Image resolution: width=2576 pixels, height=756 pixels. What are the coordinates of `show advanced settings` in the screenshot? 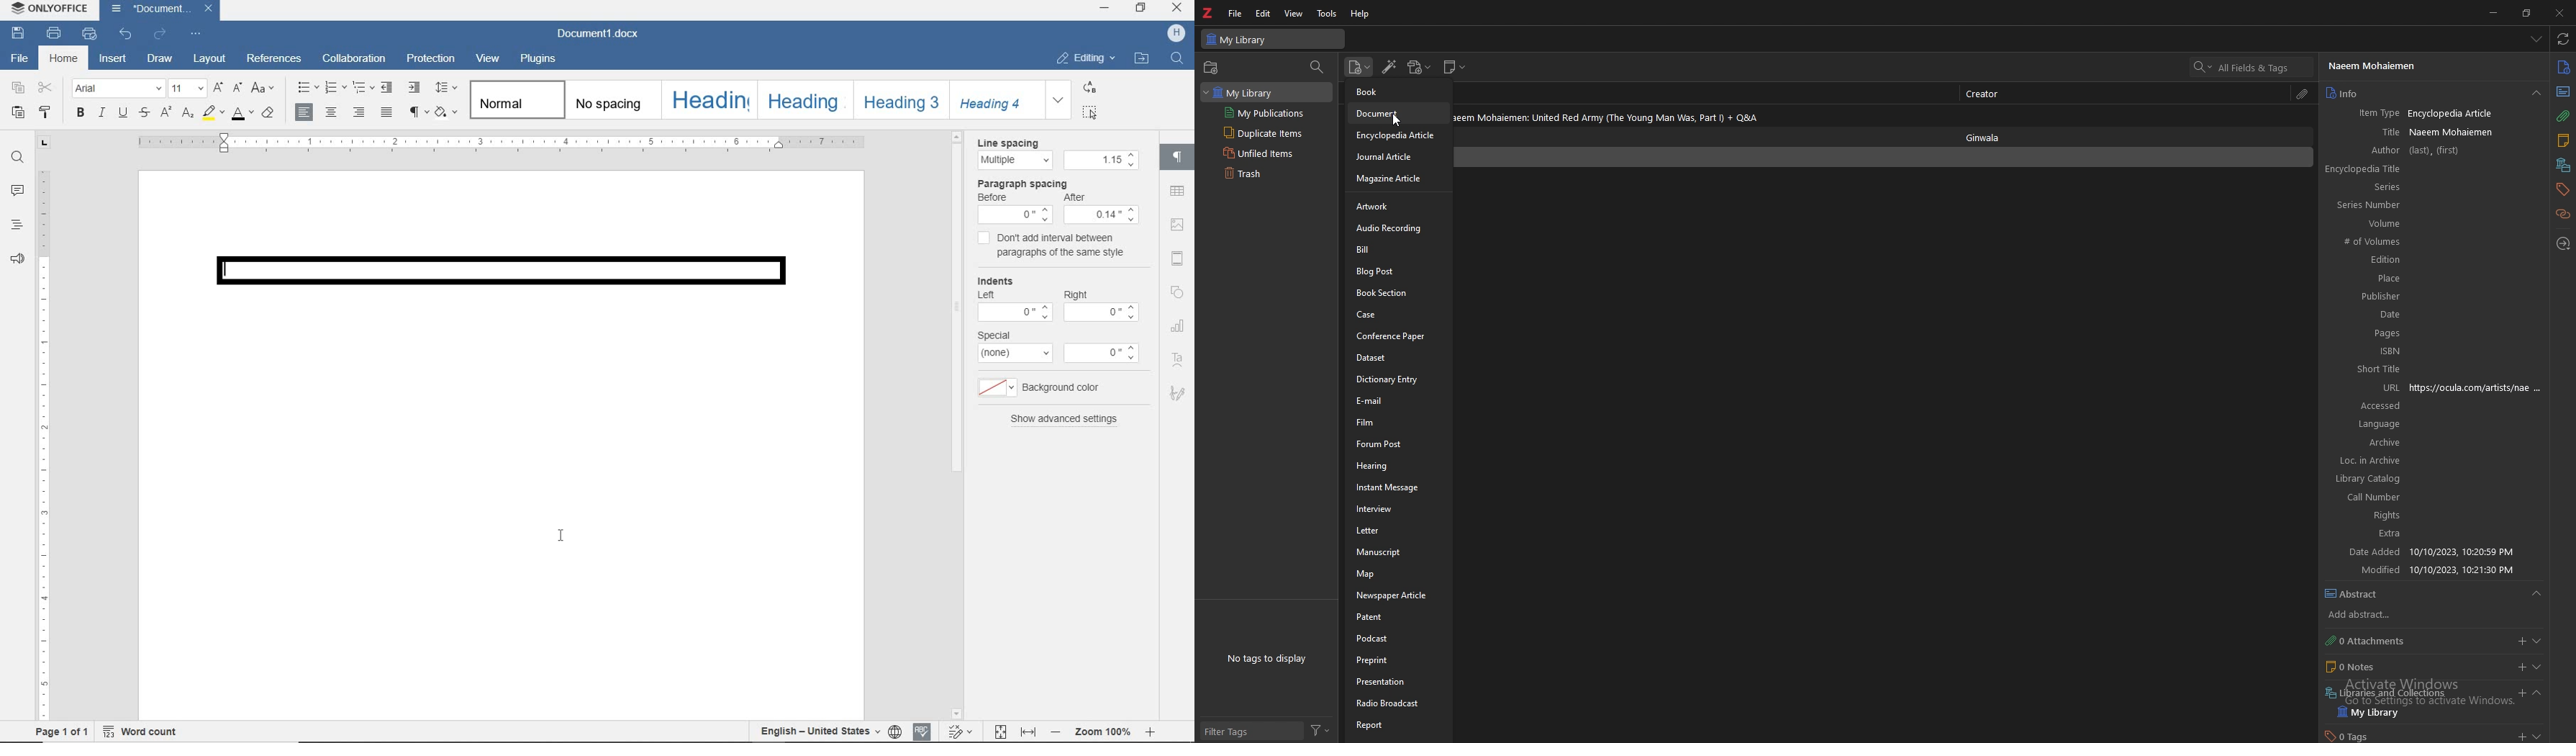 It's located at (1064, 421).